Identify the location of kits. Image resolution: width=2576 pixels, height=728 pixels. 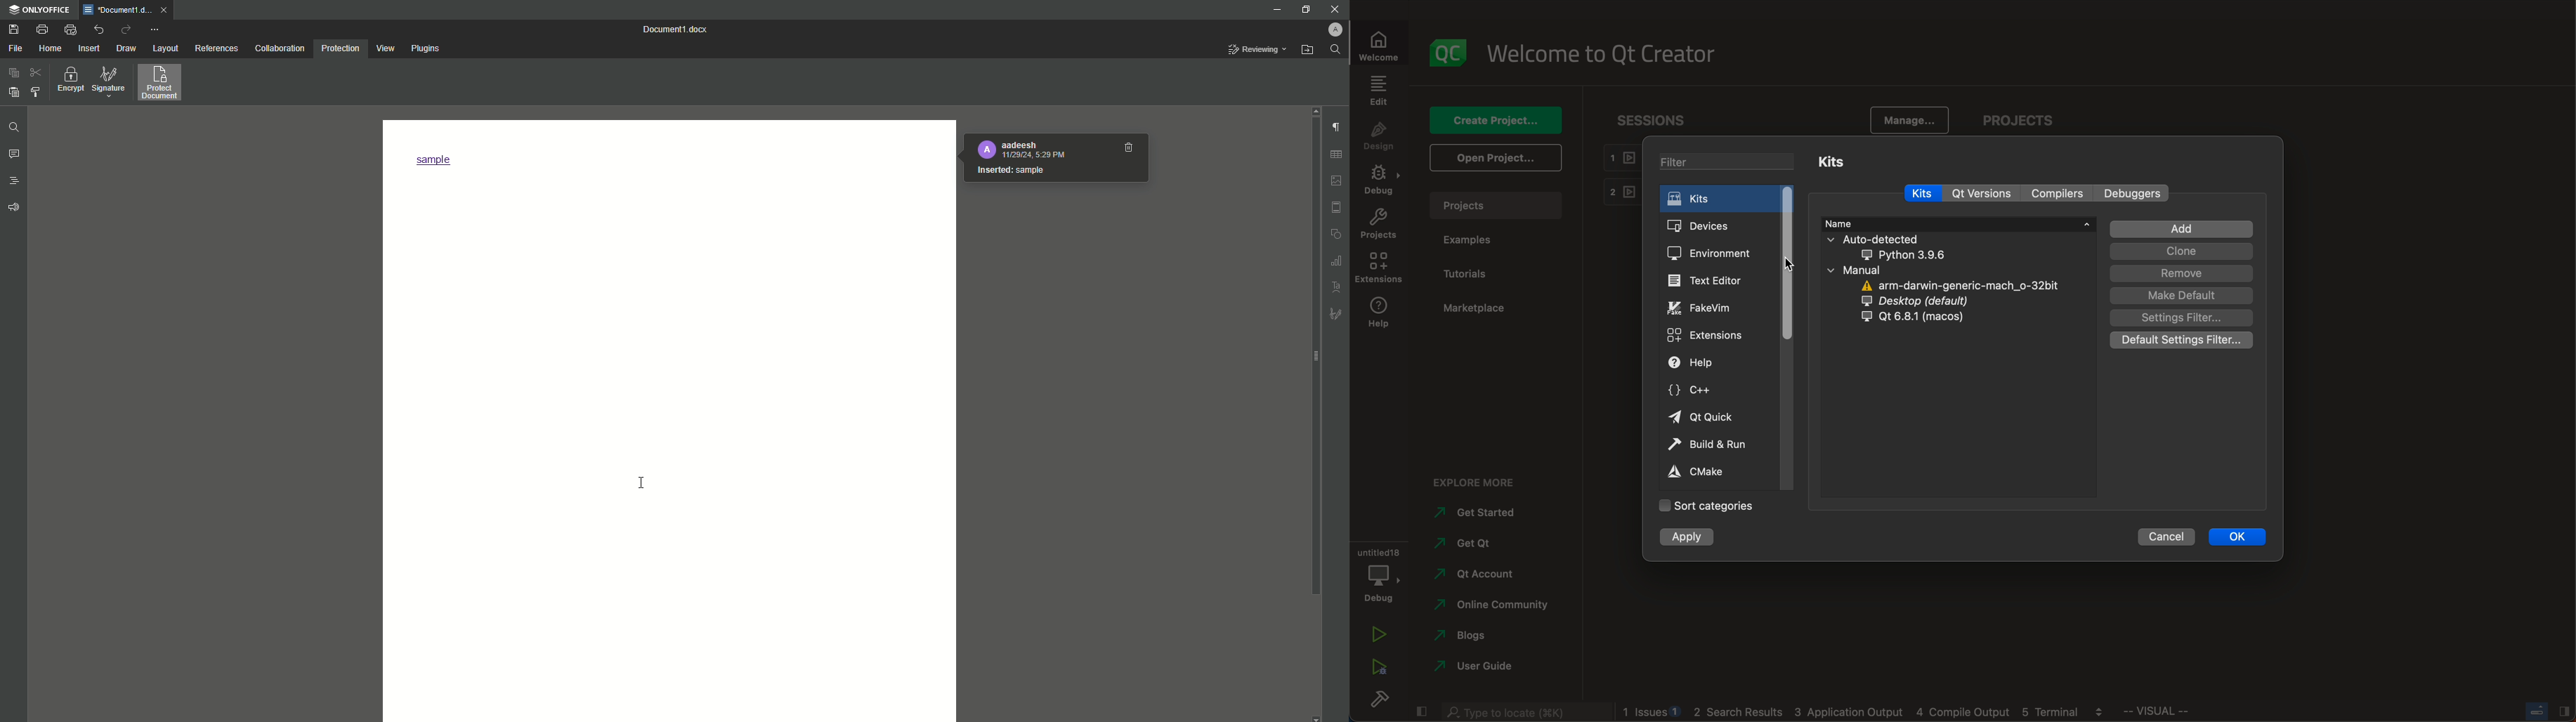
(1925, 194).